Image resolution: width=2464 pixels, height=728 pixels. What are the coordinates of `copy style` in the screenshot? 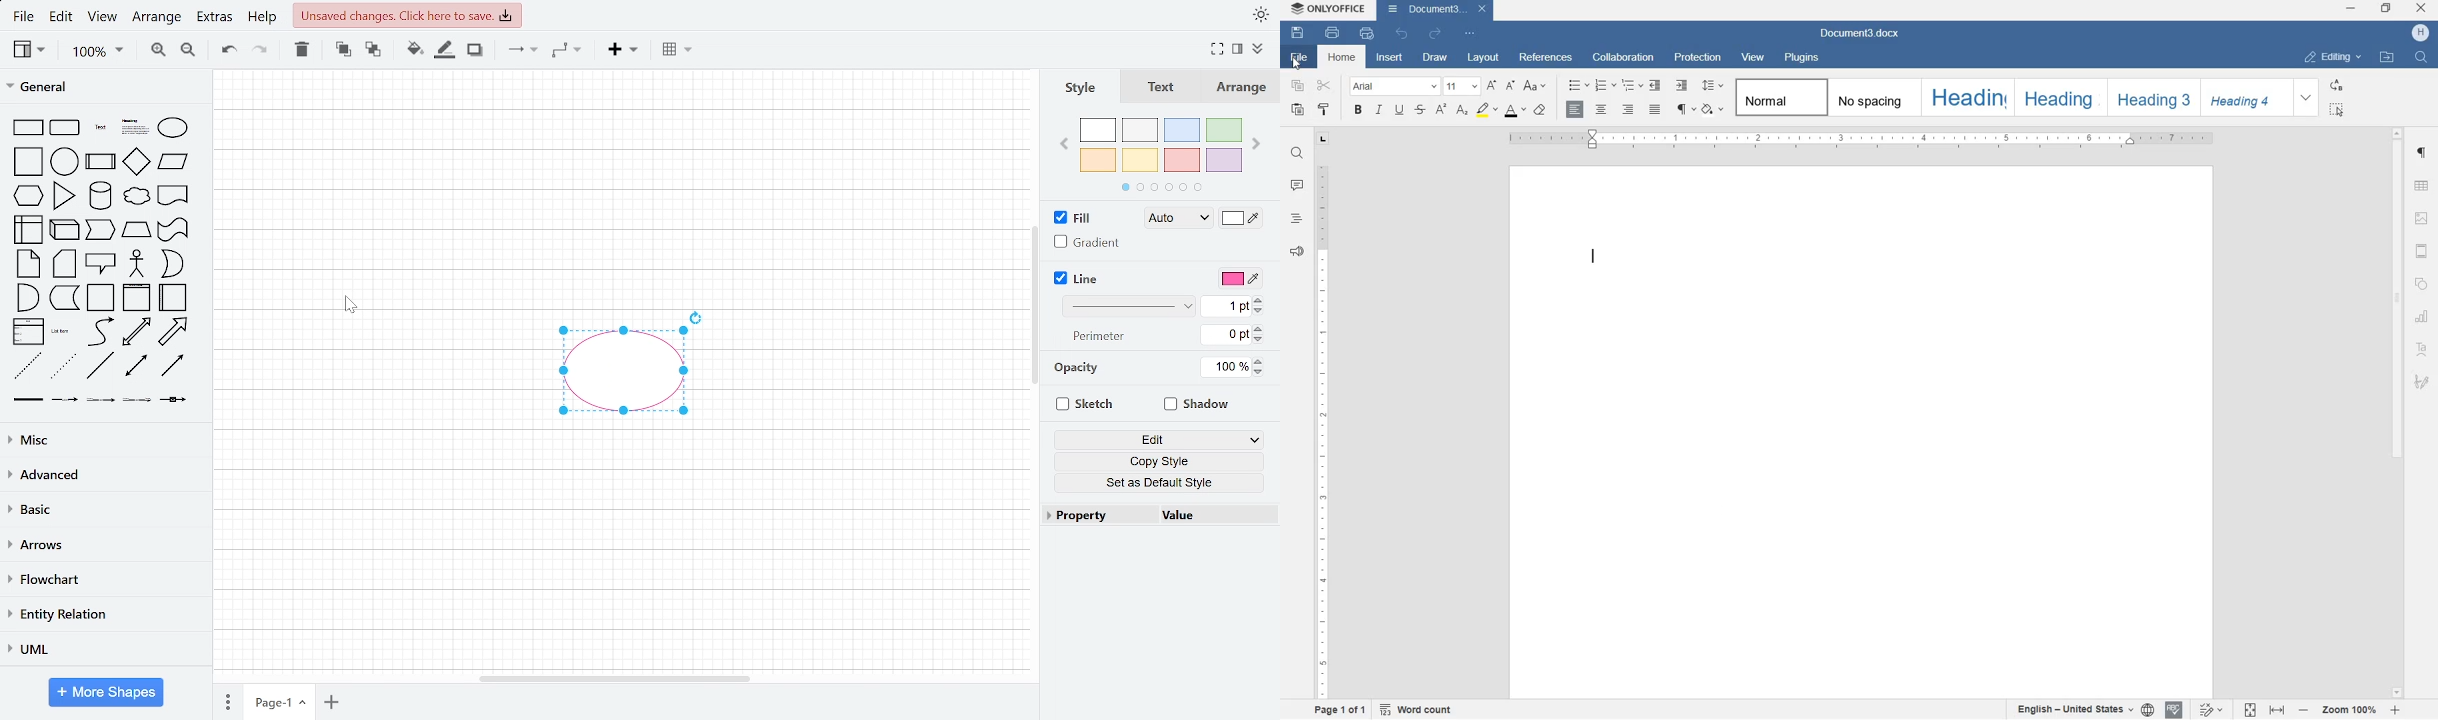 It's located at (1324, 110).